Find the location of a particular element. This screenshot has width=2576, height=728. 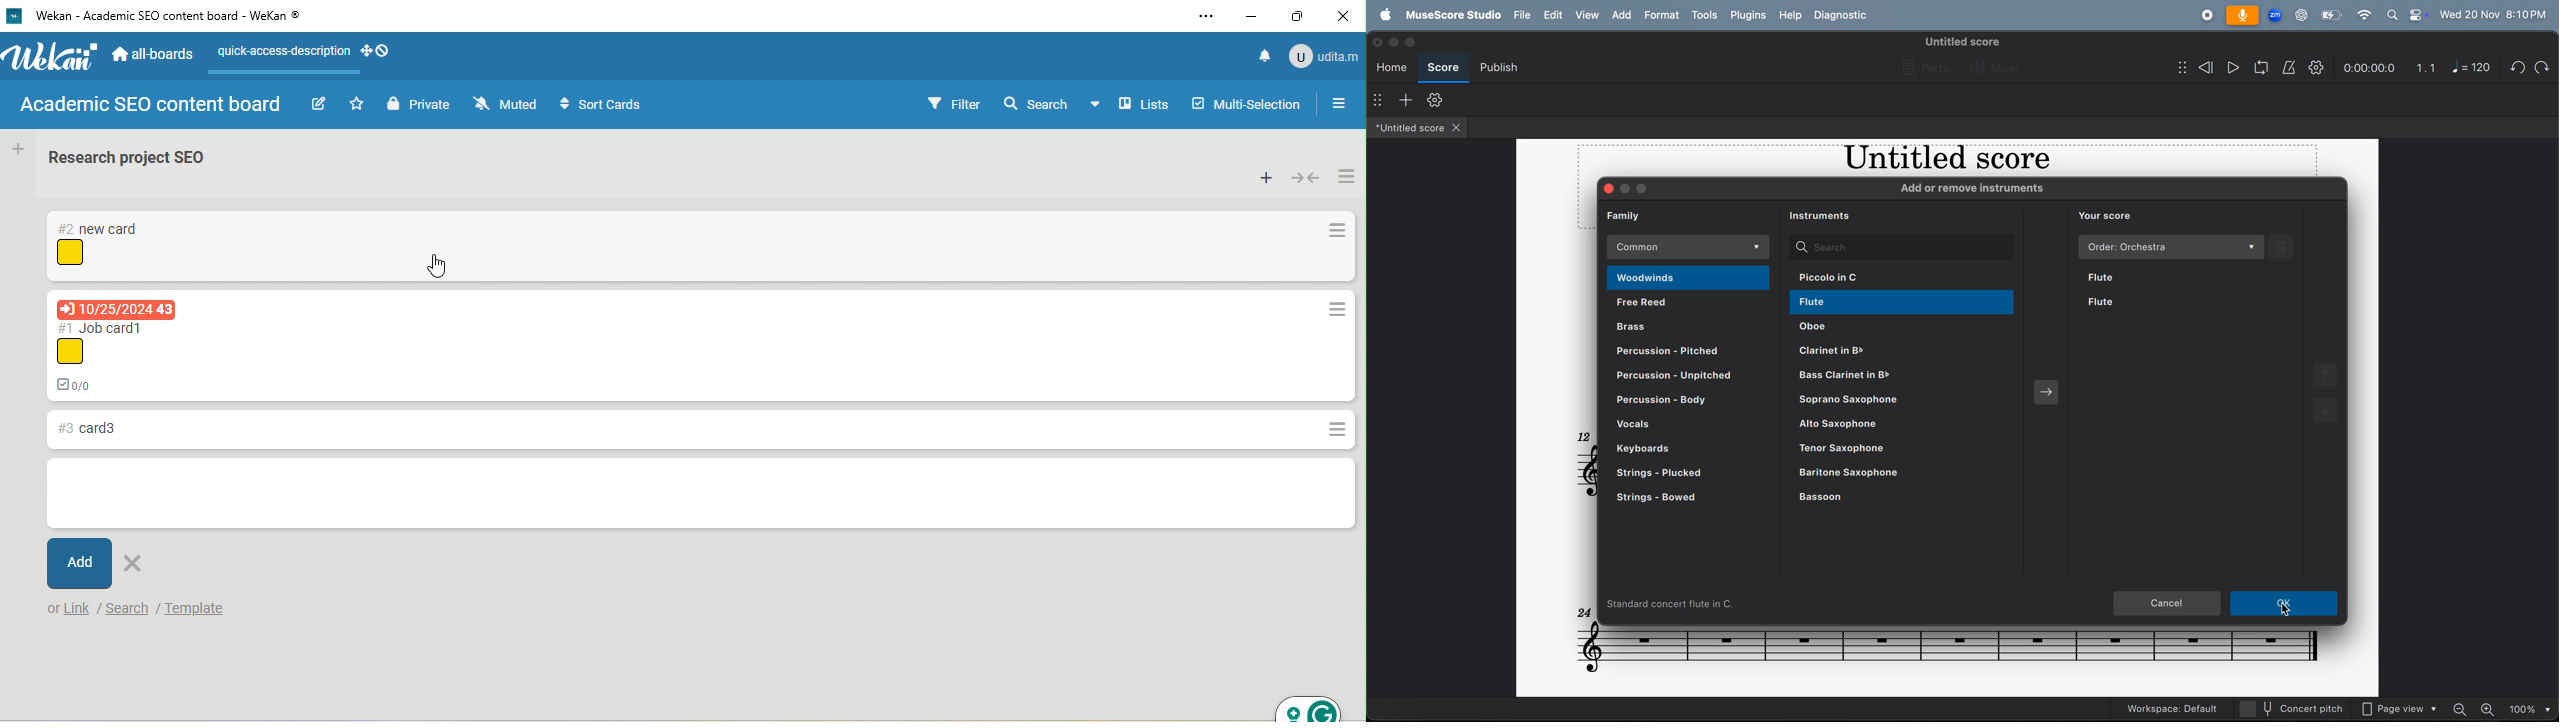

control center is located at coordinates (2418, 13).